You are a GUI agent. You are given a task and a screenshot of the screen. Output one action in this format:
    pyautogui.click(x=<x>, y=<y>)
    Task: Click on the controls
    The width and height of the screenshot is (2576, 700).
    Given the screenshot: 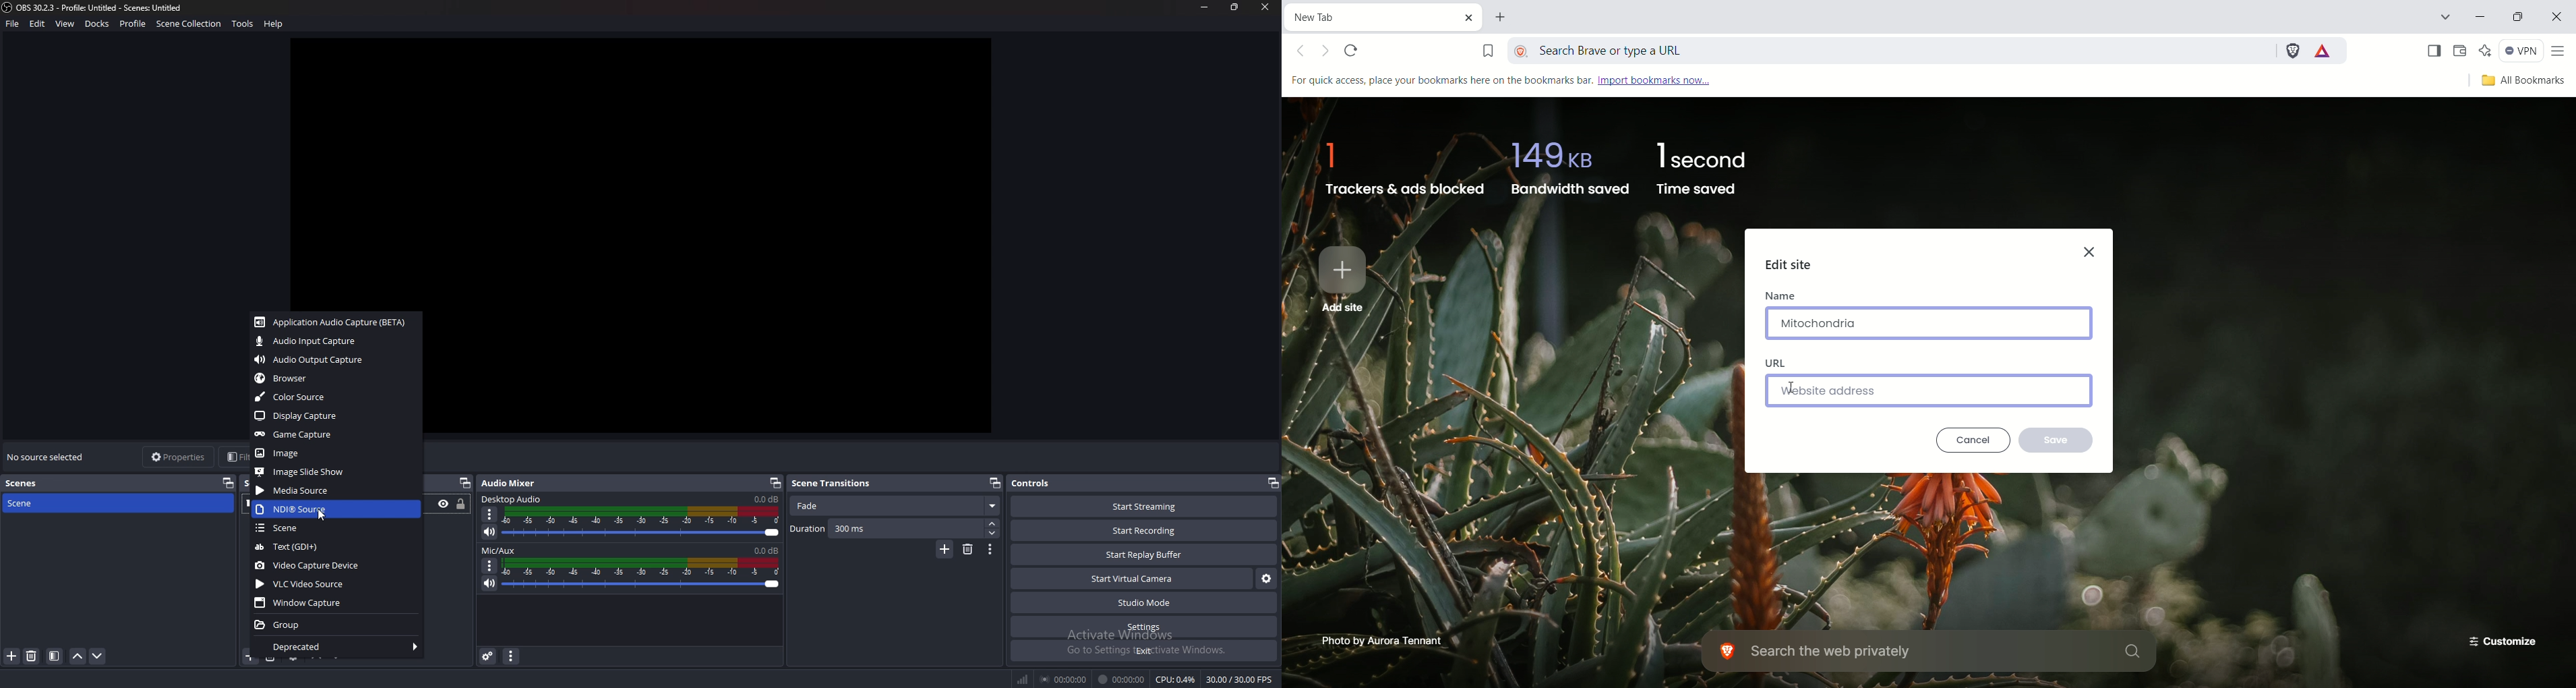 What is the action you would take?
    pyautogui.click(x=1049, y=482)
    